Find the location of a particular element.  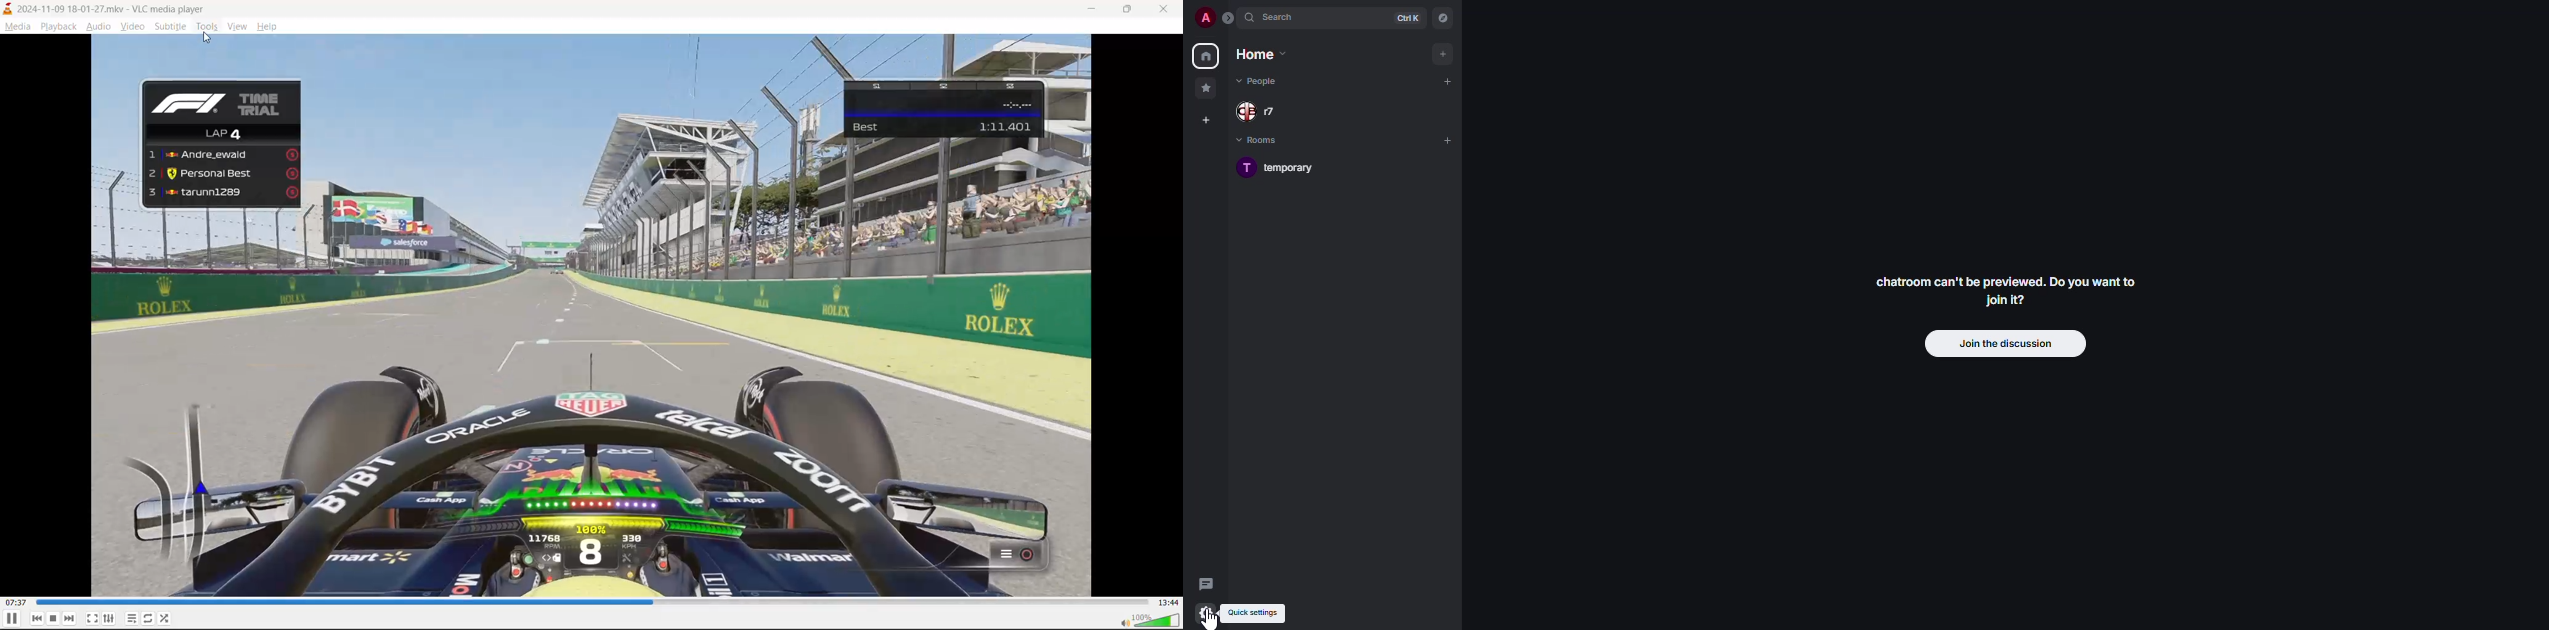

navigator is located at coordinates (1446, 18).